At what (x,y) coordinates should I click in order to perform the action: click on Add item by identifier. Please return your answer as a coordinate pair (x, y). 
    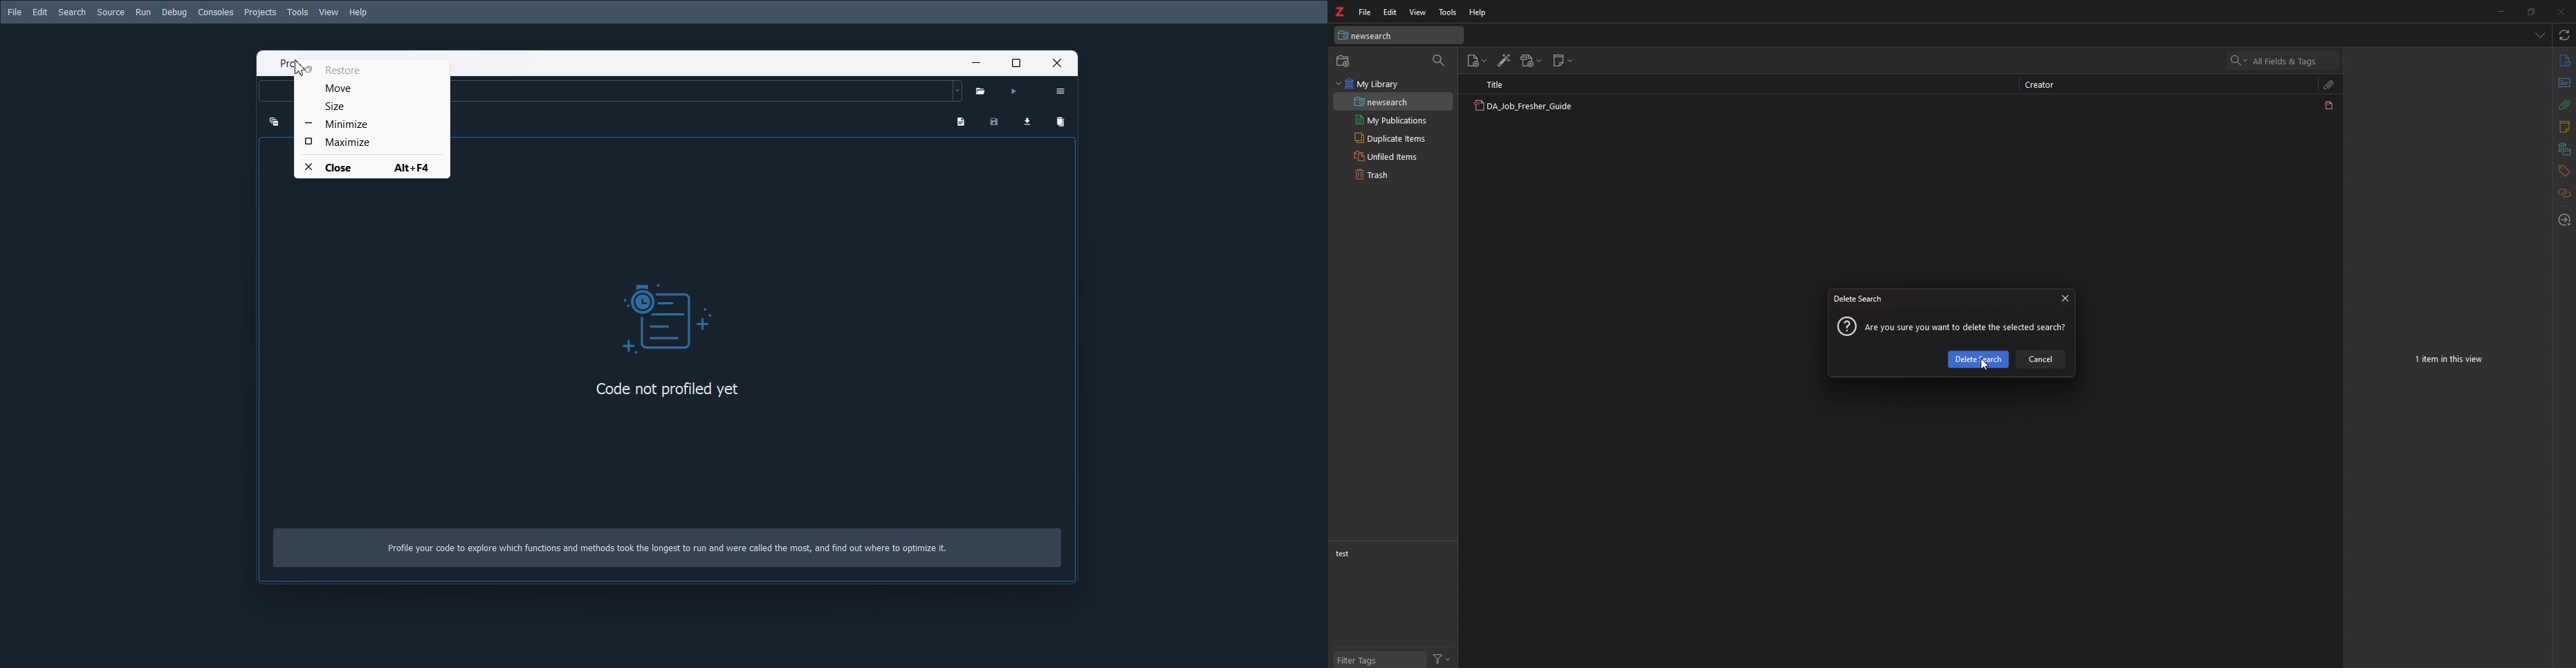
    Looking at the image, I should click on (1502, 61).